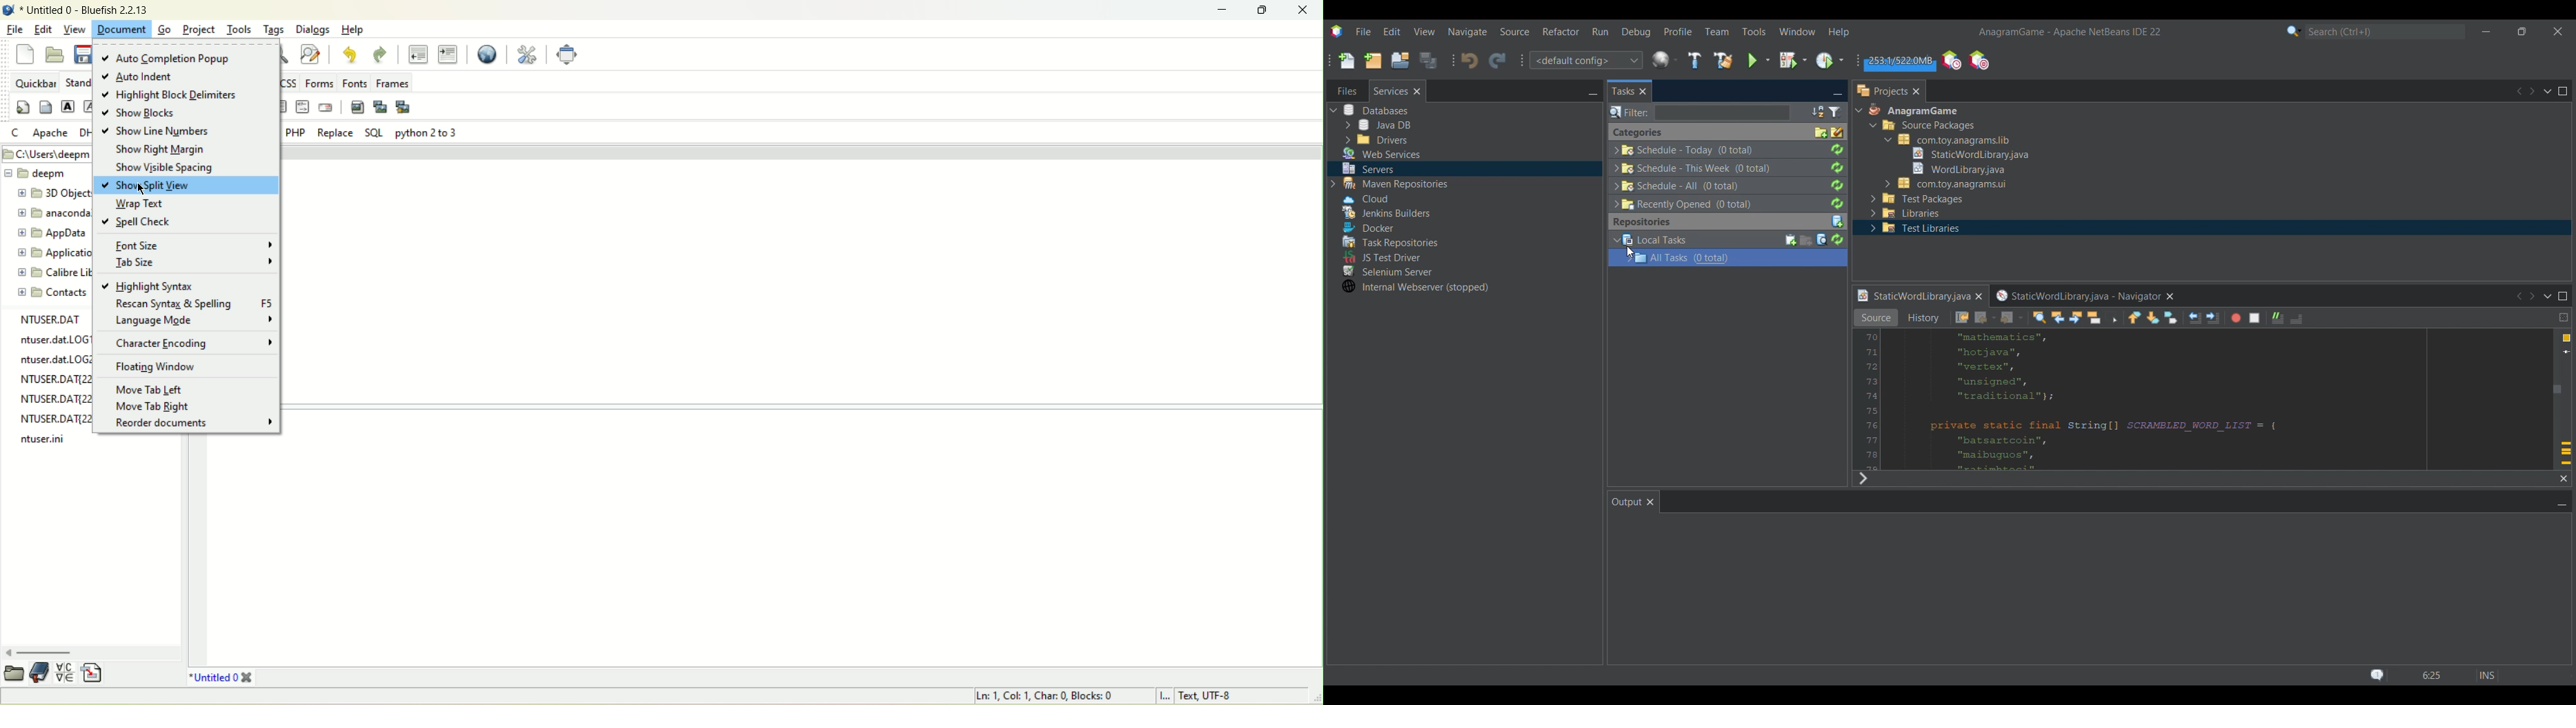 The image size is (2576, 728). Describe the element at coordinates (803, 406) in the screenshot. I see `splitpane` at that location.